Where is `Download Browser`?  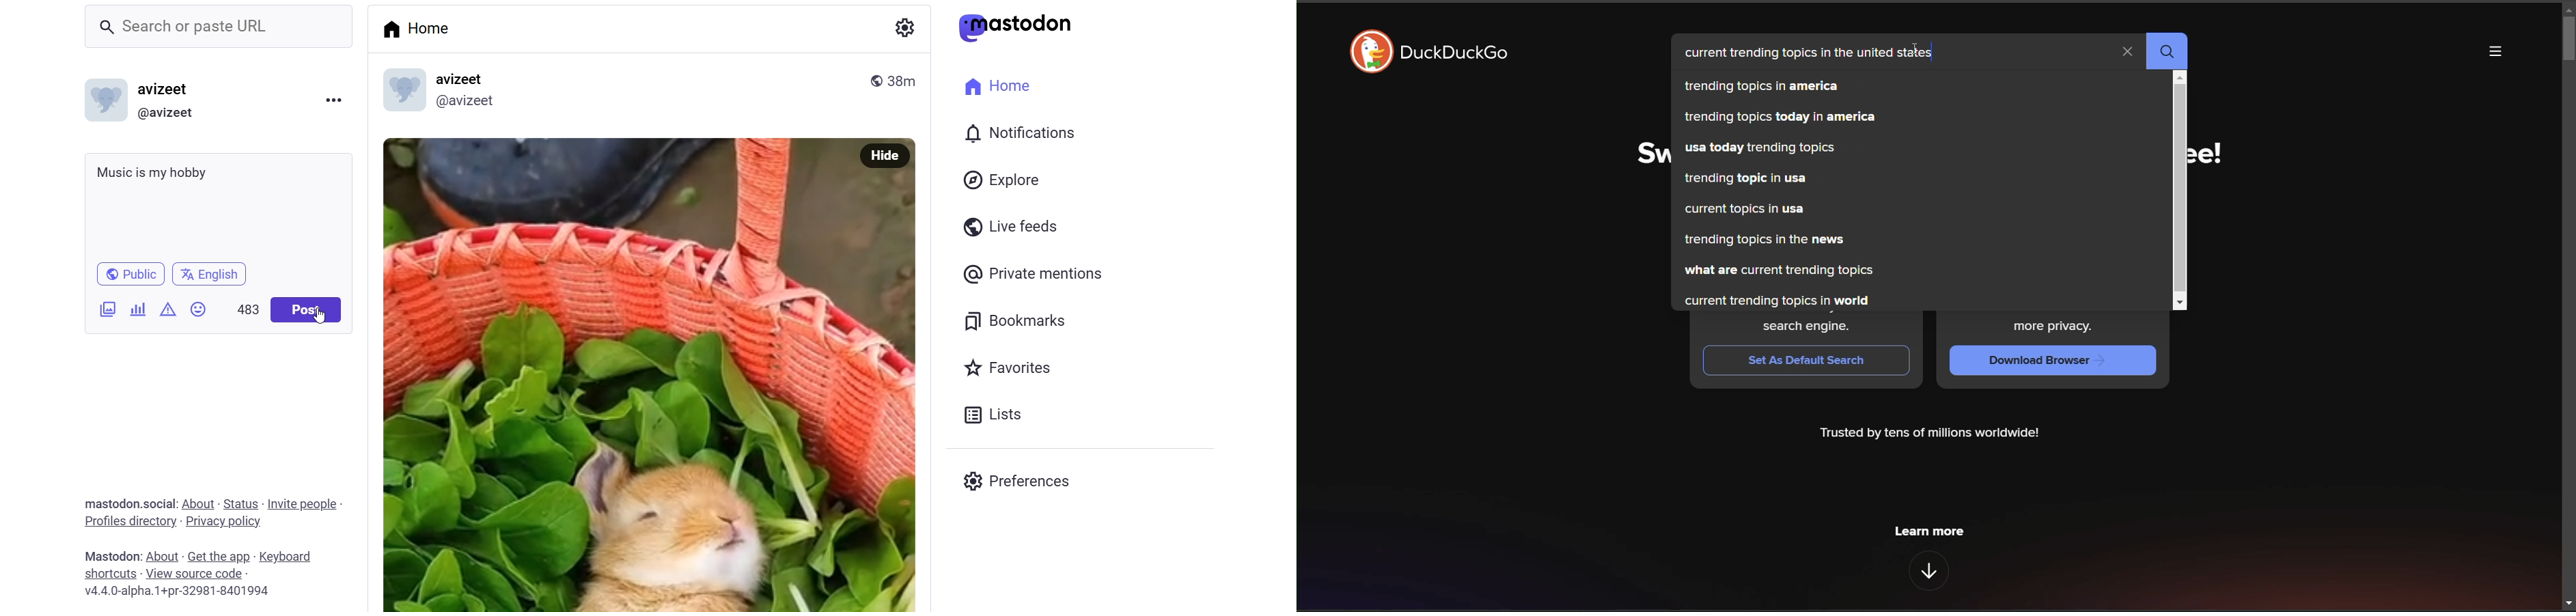 Download Browser is located at coordinates (2053, 361).